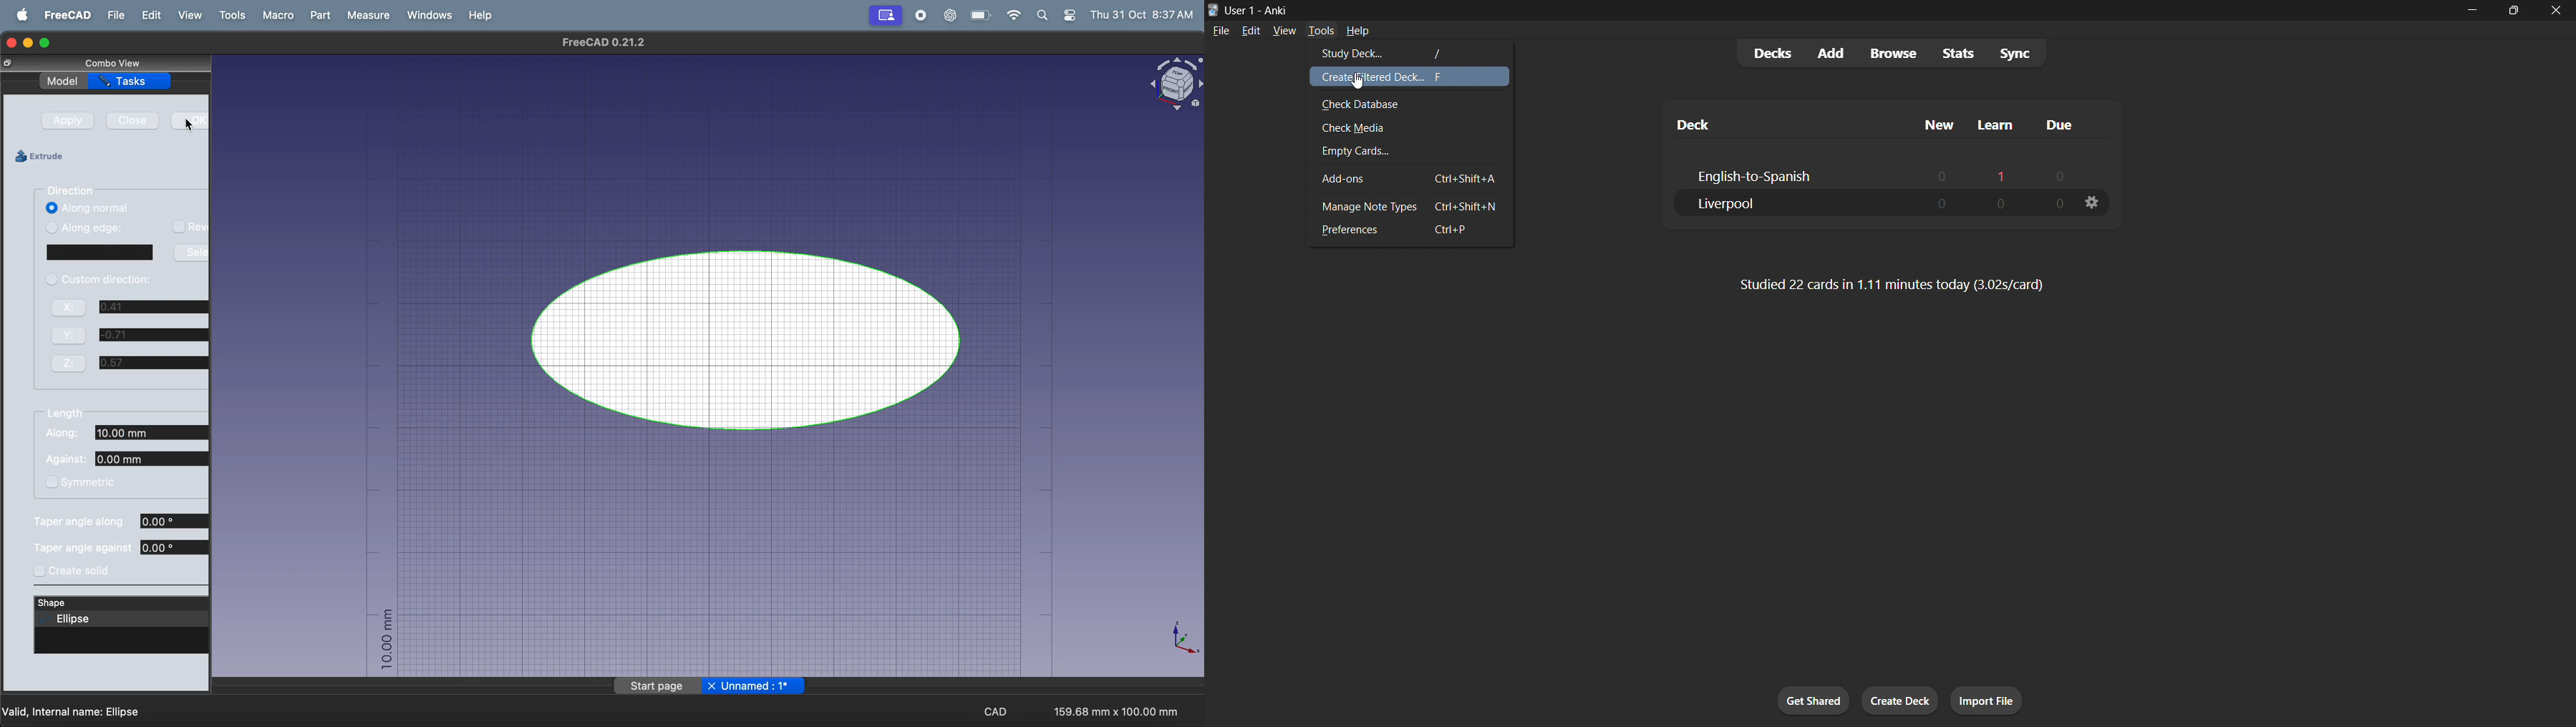 This screenshot has height=728, width=2576. I want to click on record, so click(919, 17).